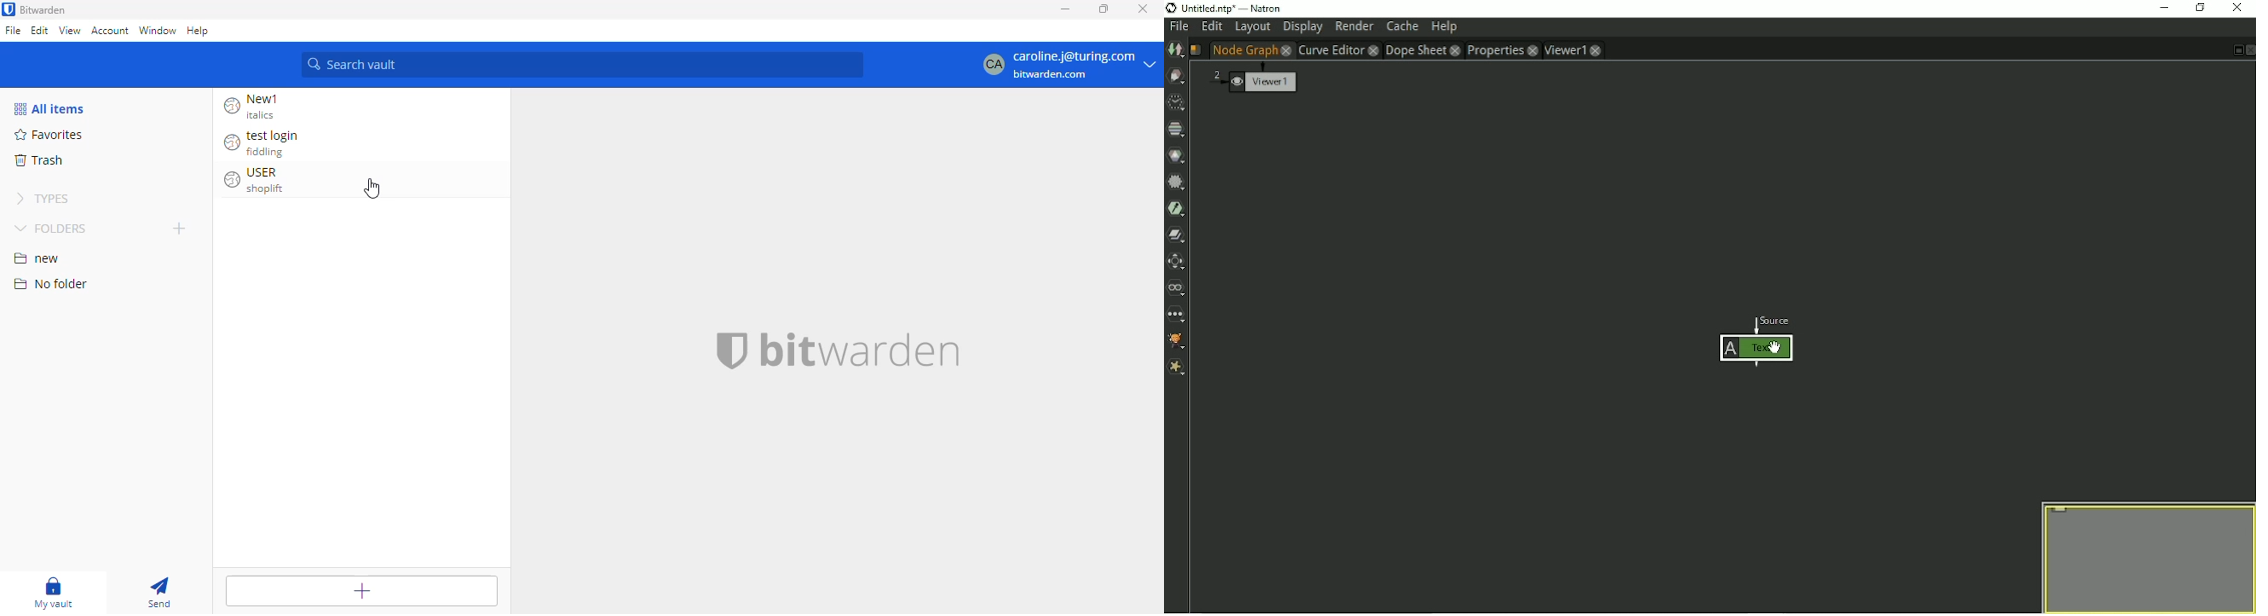 Image resolution: width=2268 pixels, height=616 pixels. Describe the element at coordinates (362, 594) in the screenshot. I see `add item` at that location.